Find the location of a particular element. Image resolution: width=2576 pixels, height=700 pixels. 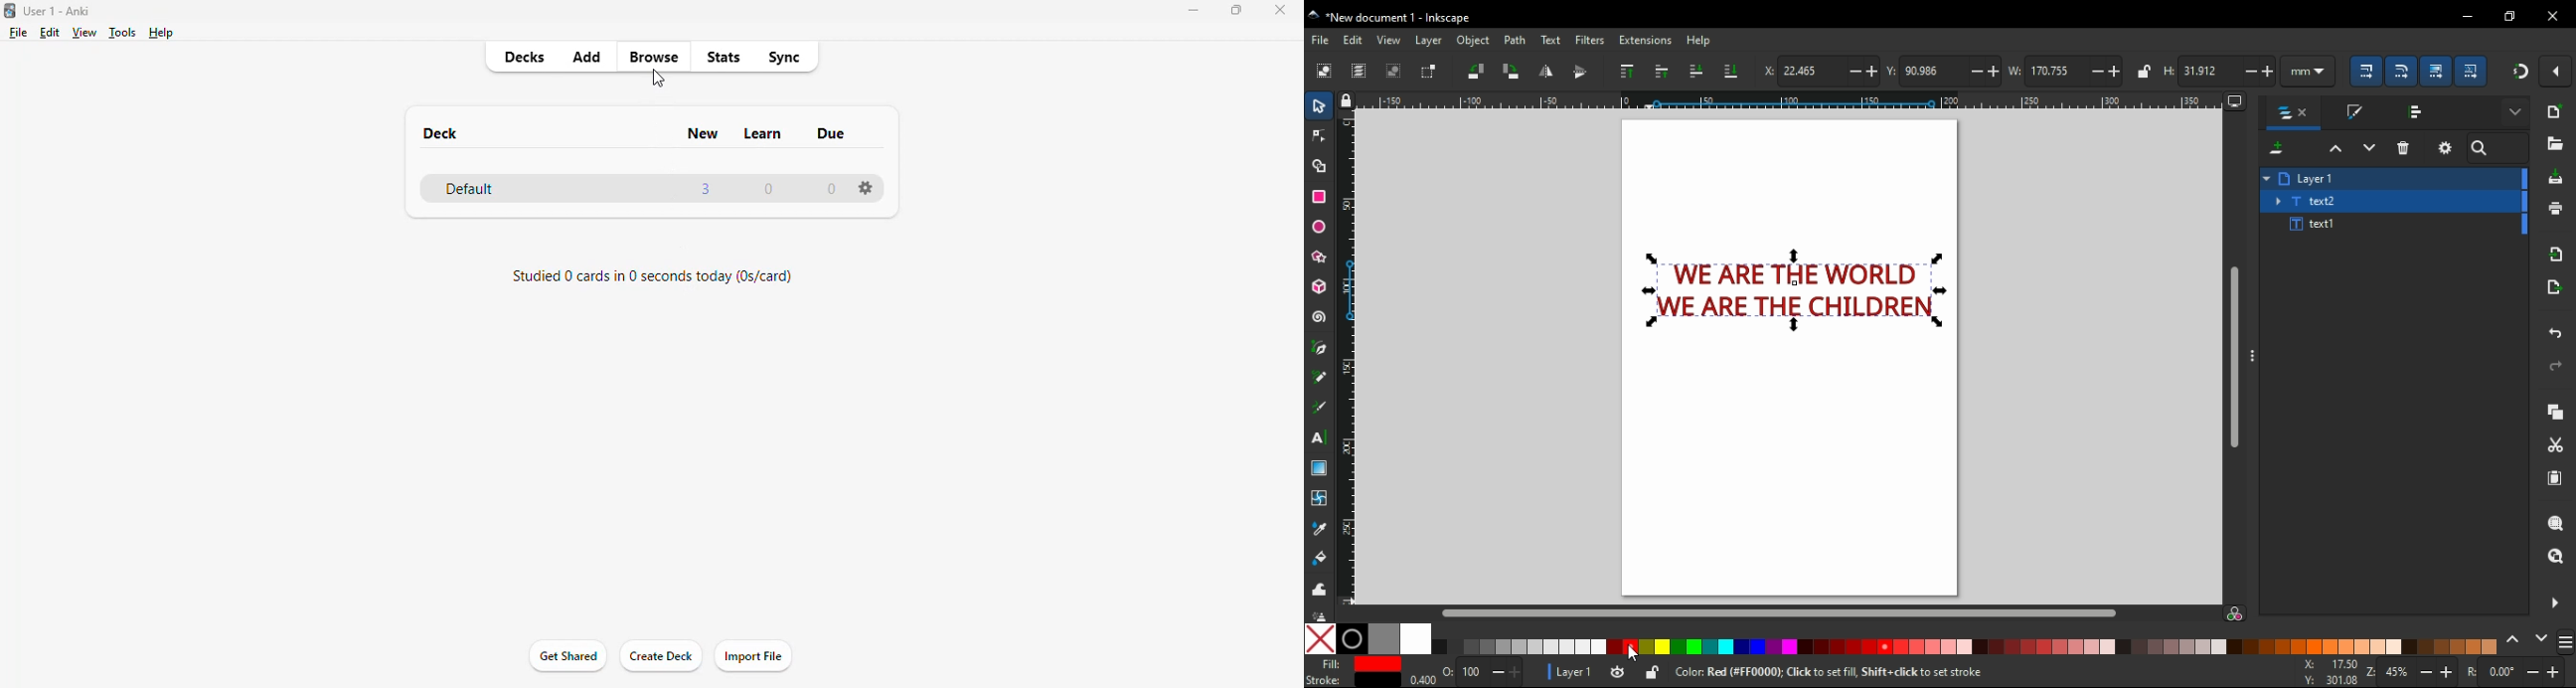

close is located at coordinates (1285, 11).